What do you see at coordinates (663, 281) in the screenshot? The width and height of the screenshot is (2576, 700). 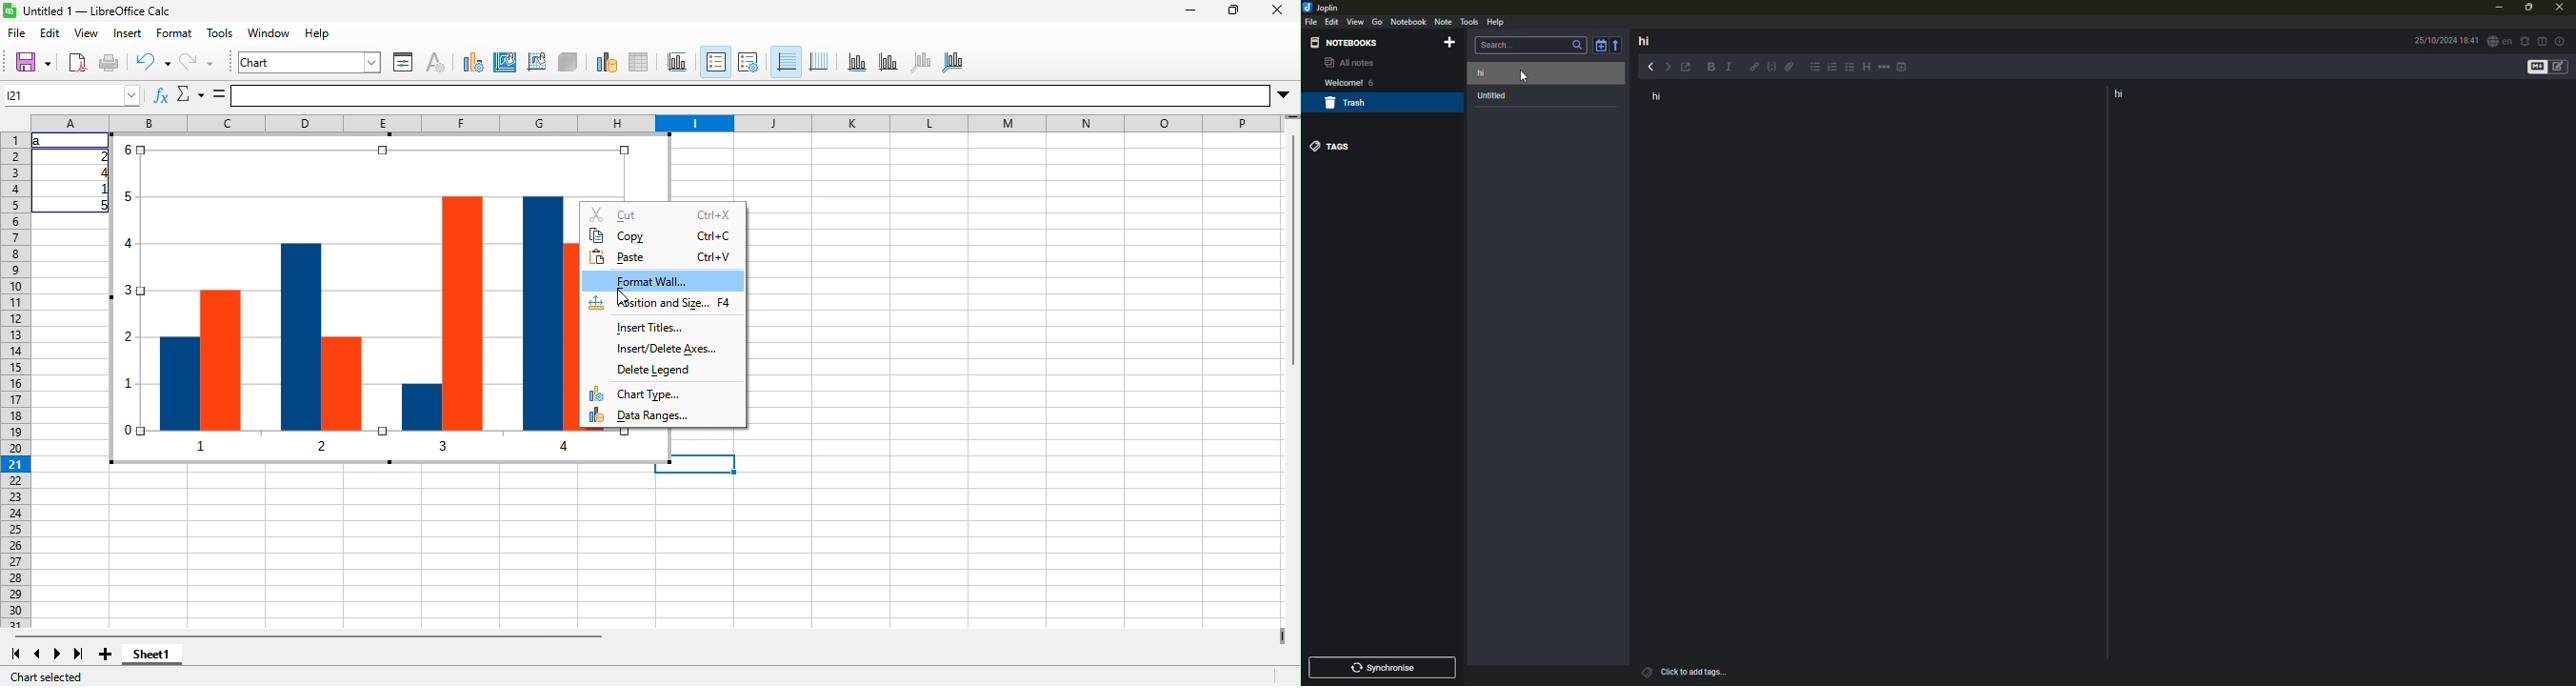 I see `format wall` at bounding box center [663, 281].